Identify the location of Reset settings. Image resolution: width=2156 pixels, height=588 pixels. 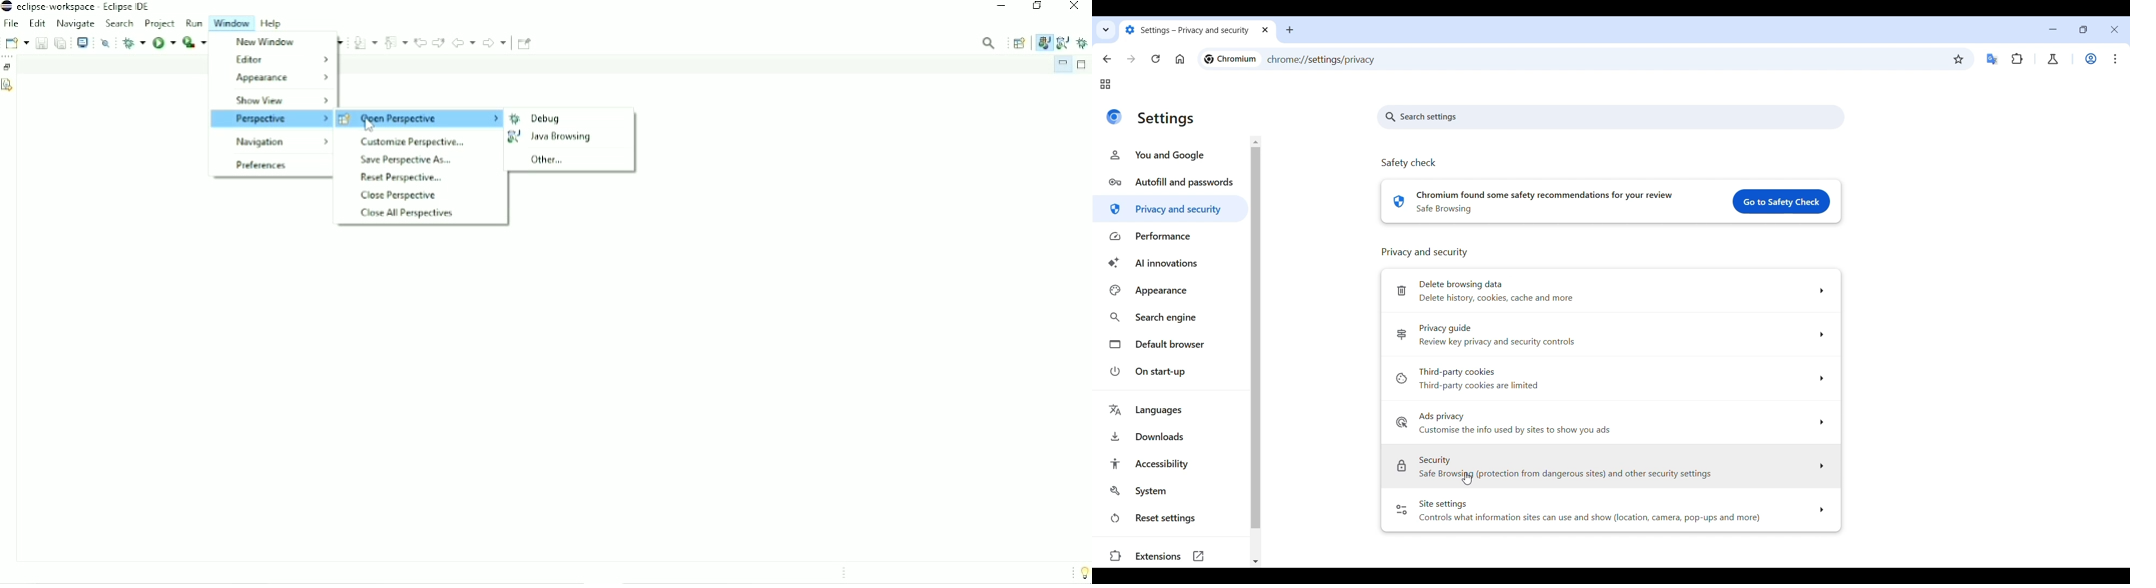
(1171, 518).